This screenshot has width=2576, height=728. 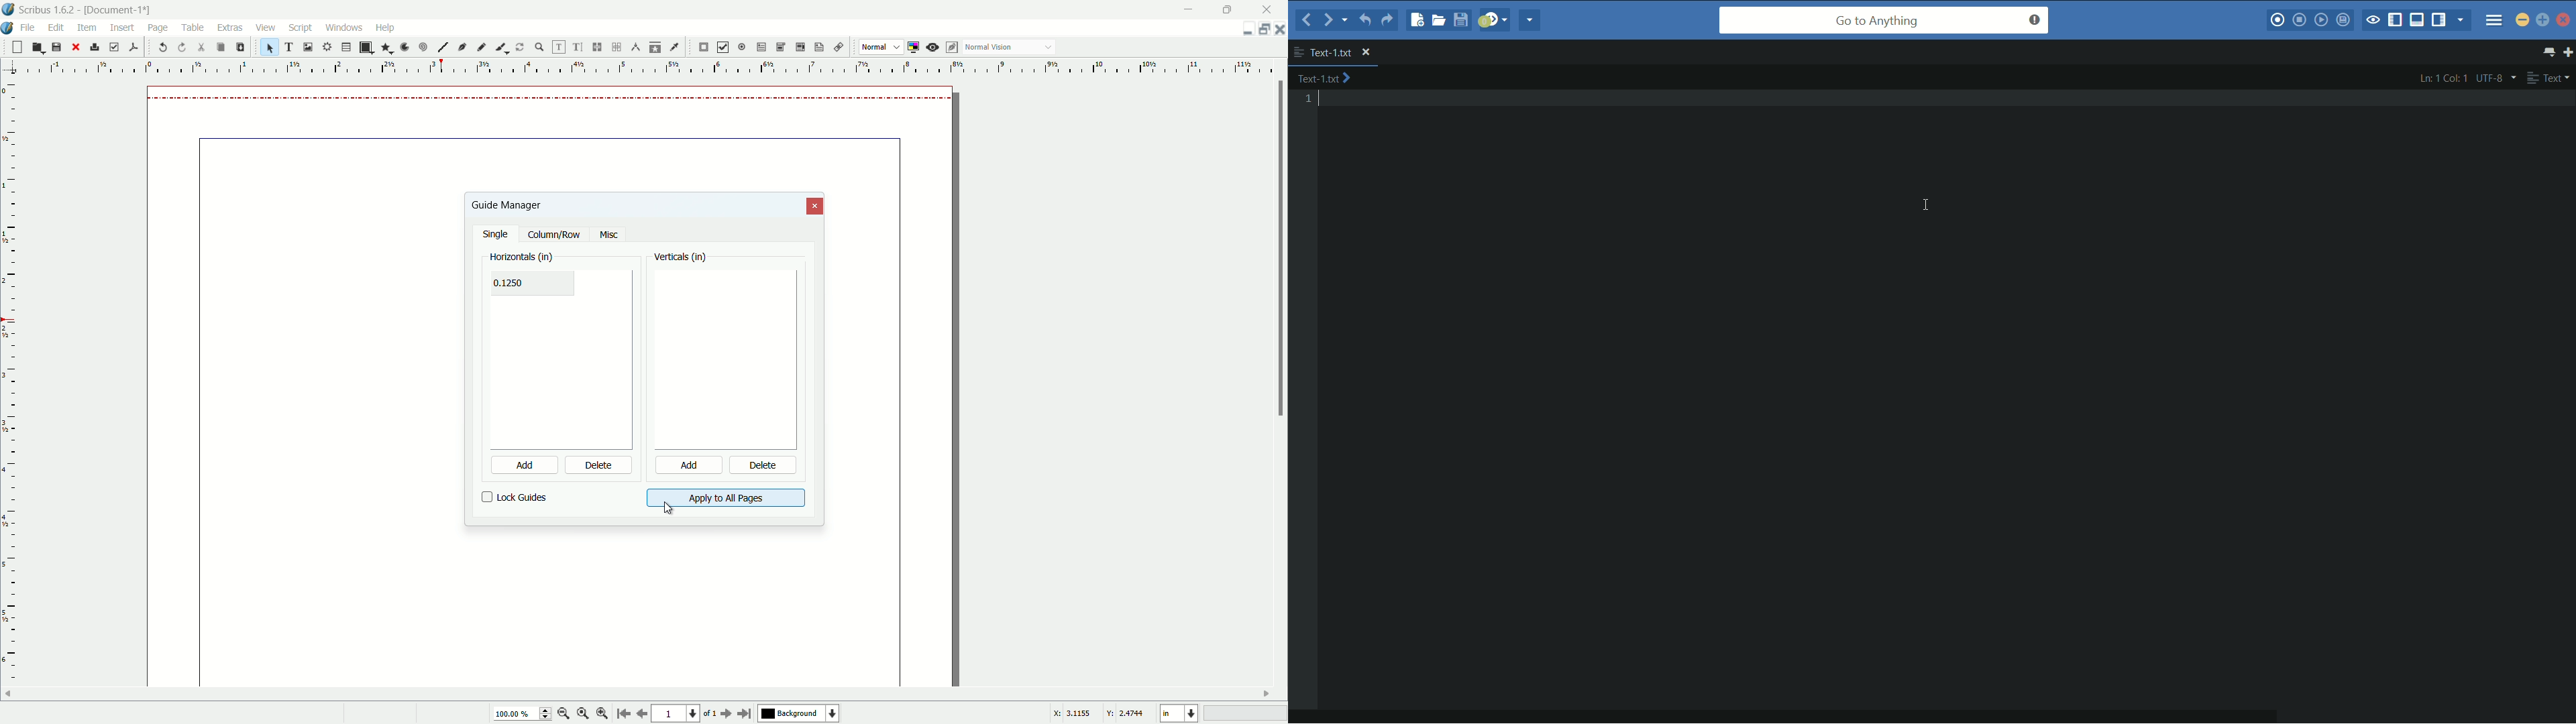 I want to click on dropdown, so click(x=897, y=48).